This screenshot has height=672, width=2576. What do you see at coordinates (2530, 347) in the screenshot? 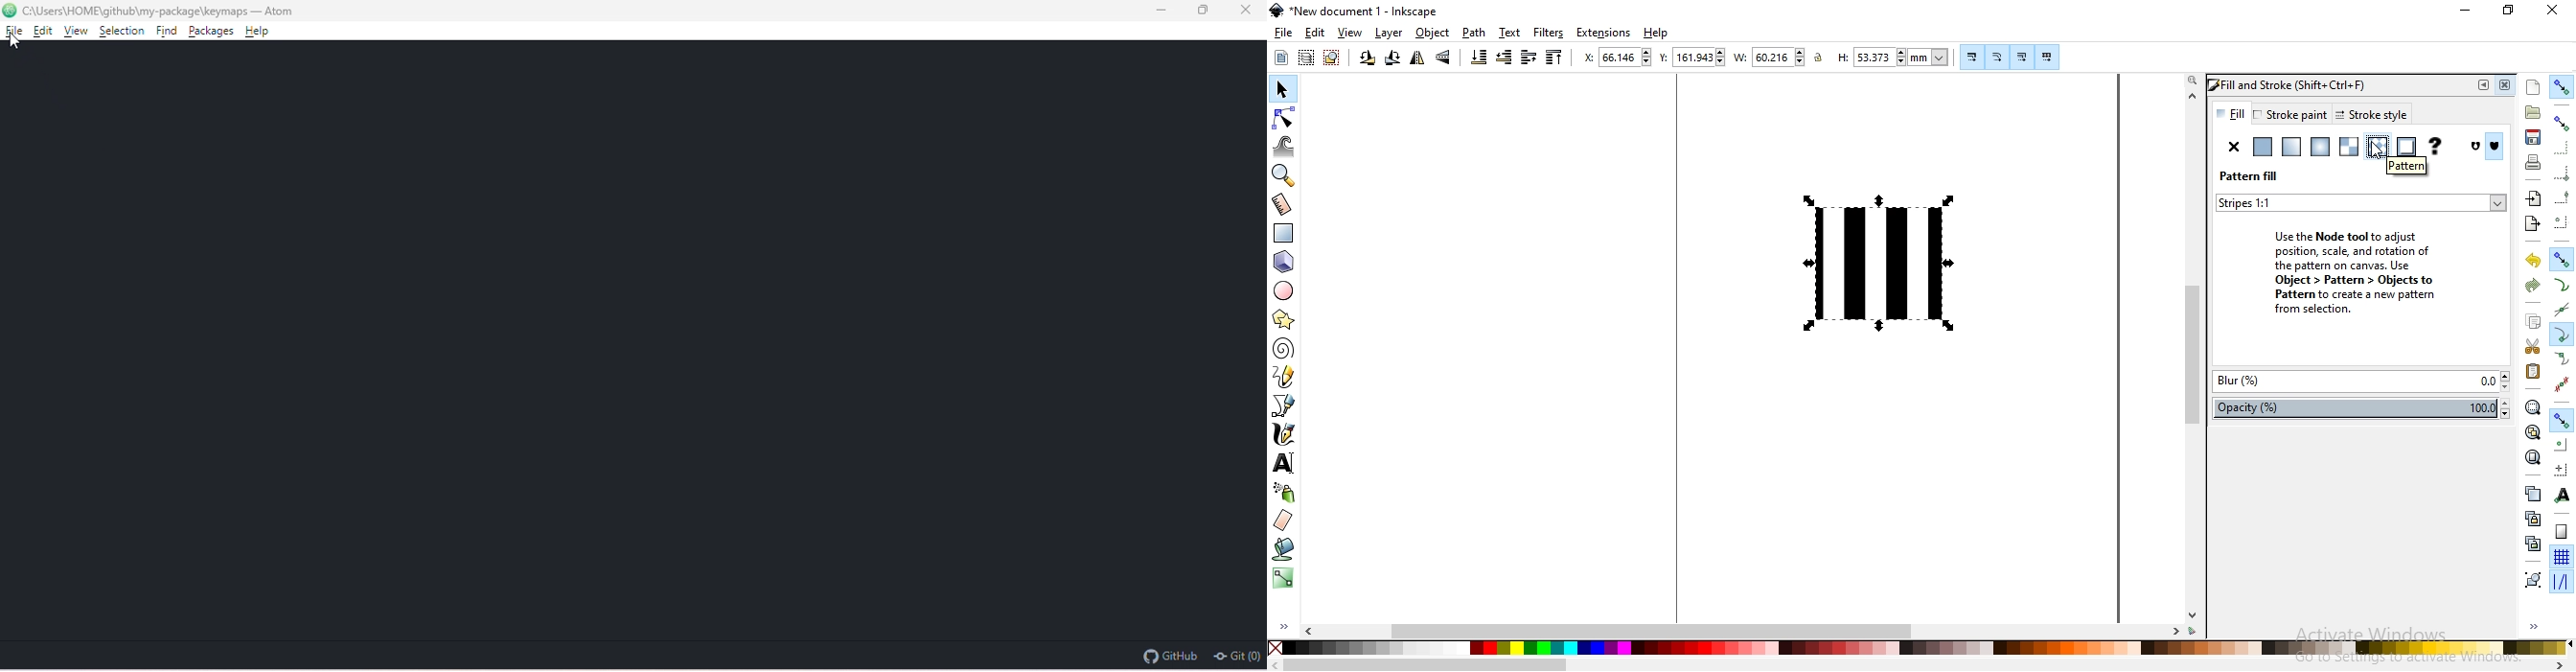
I see `cut selection` at bounding box center [2530, 347].